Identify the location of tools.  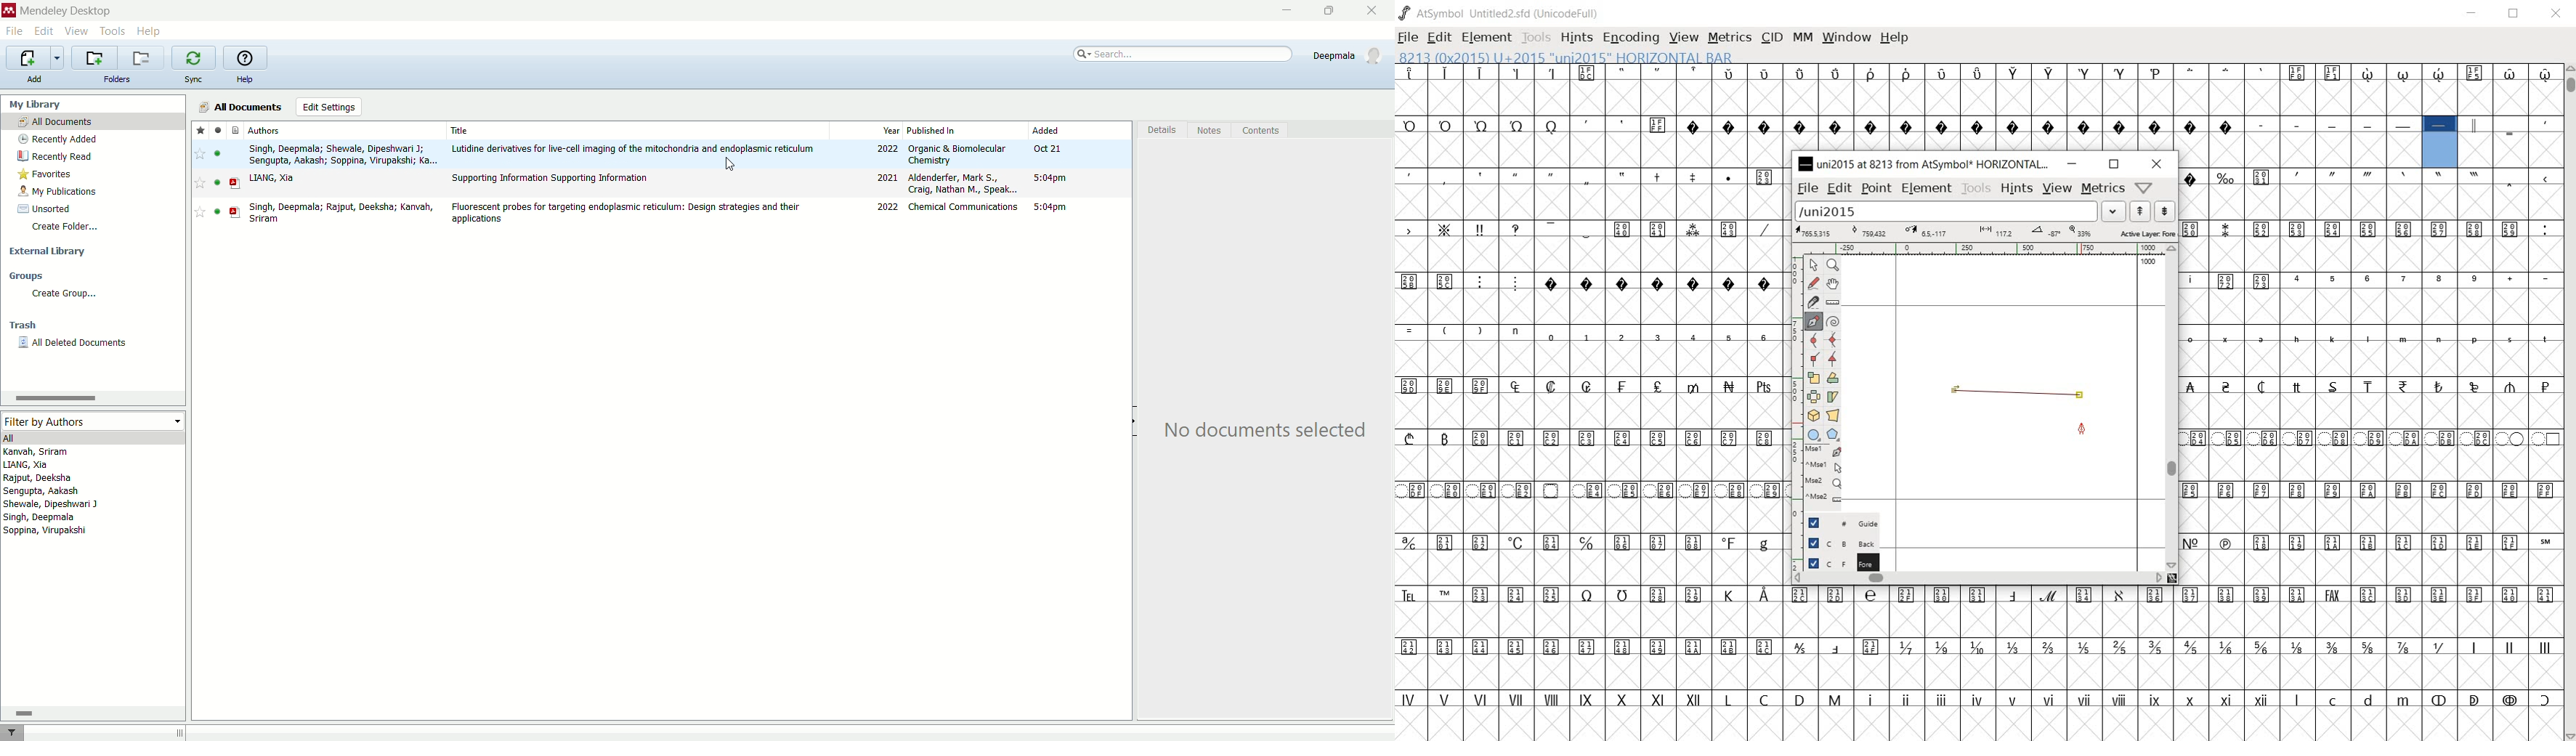
(113, 33).